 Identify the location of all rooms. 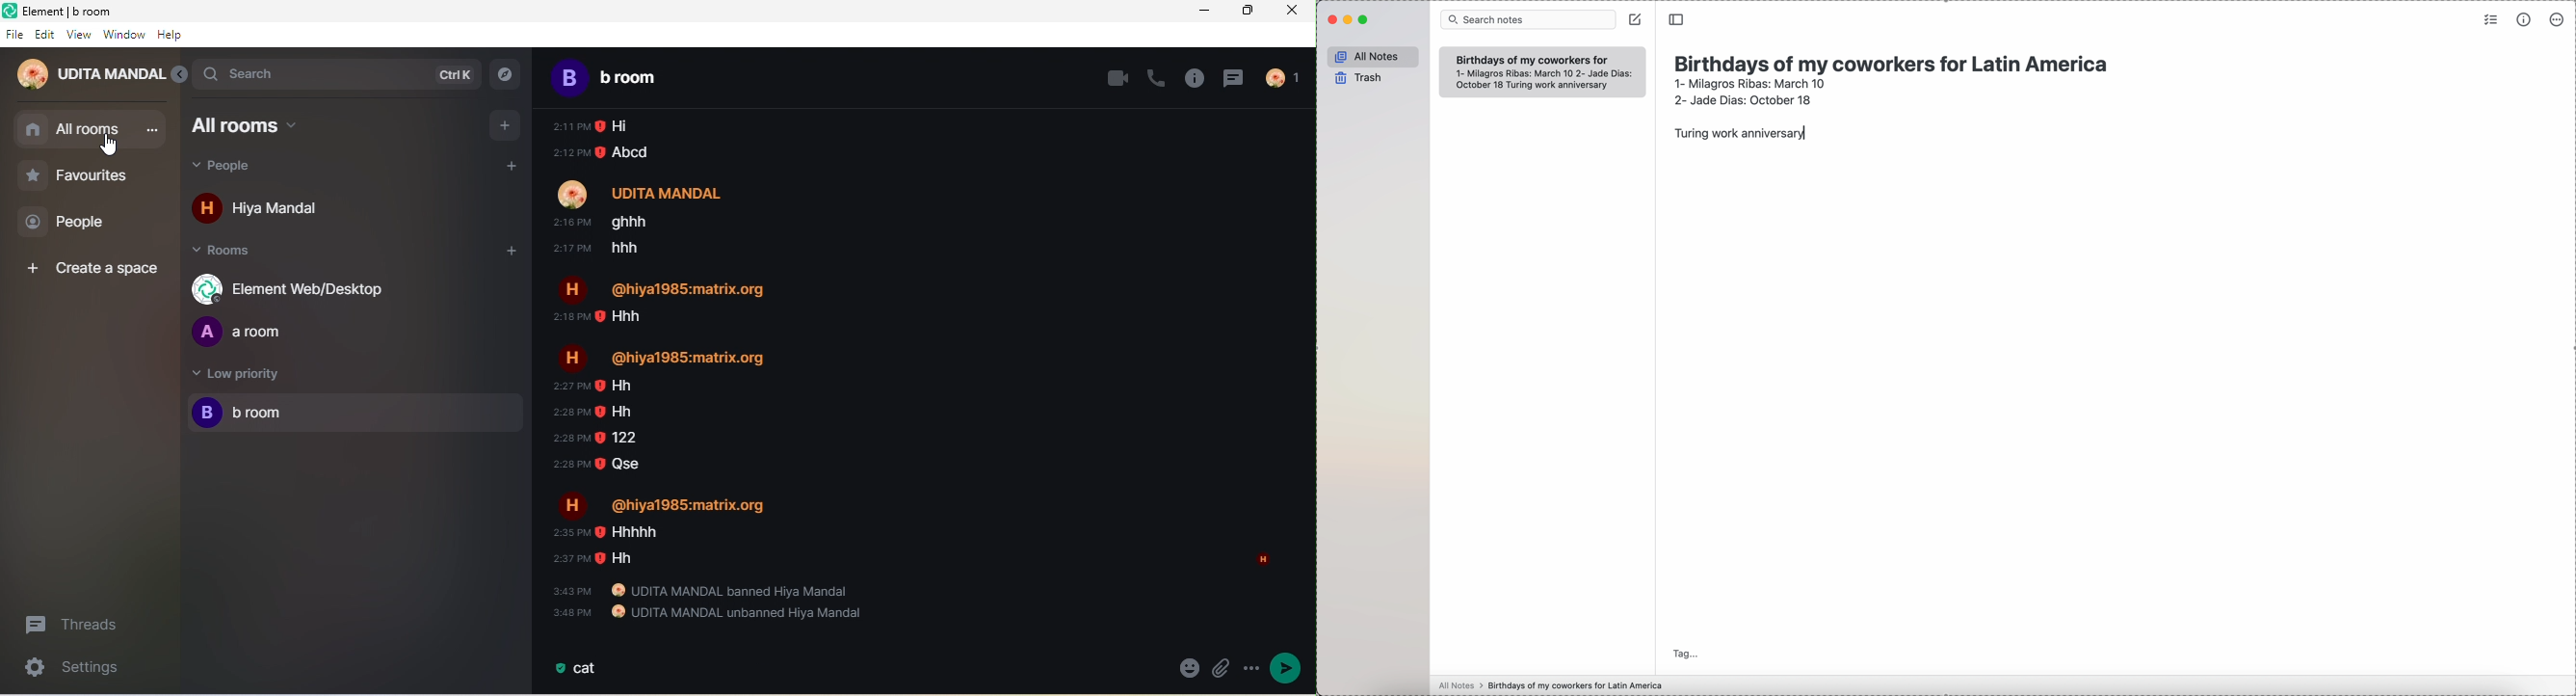
(265, 125).